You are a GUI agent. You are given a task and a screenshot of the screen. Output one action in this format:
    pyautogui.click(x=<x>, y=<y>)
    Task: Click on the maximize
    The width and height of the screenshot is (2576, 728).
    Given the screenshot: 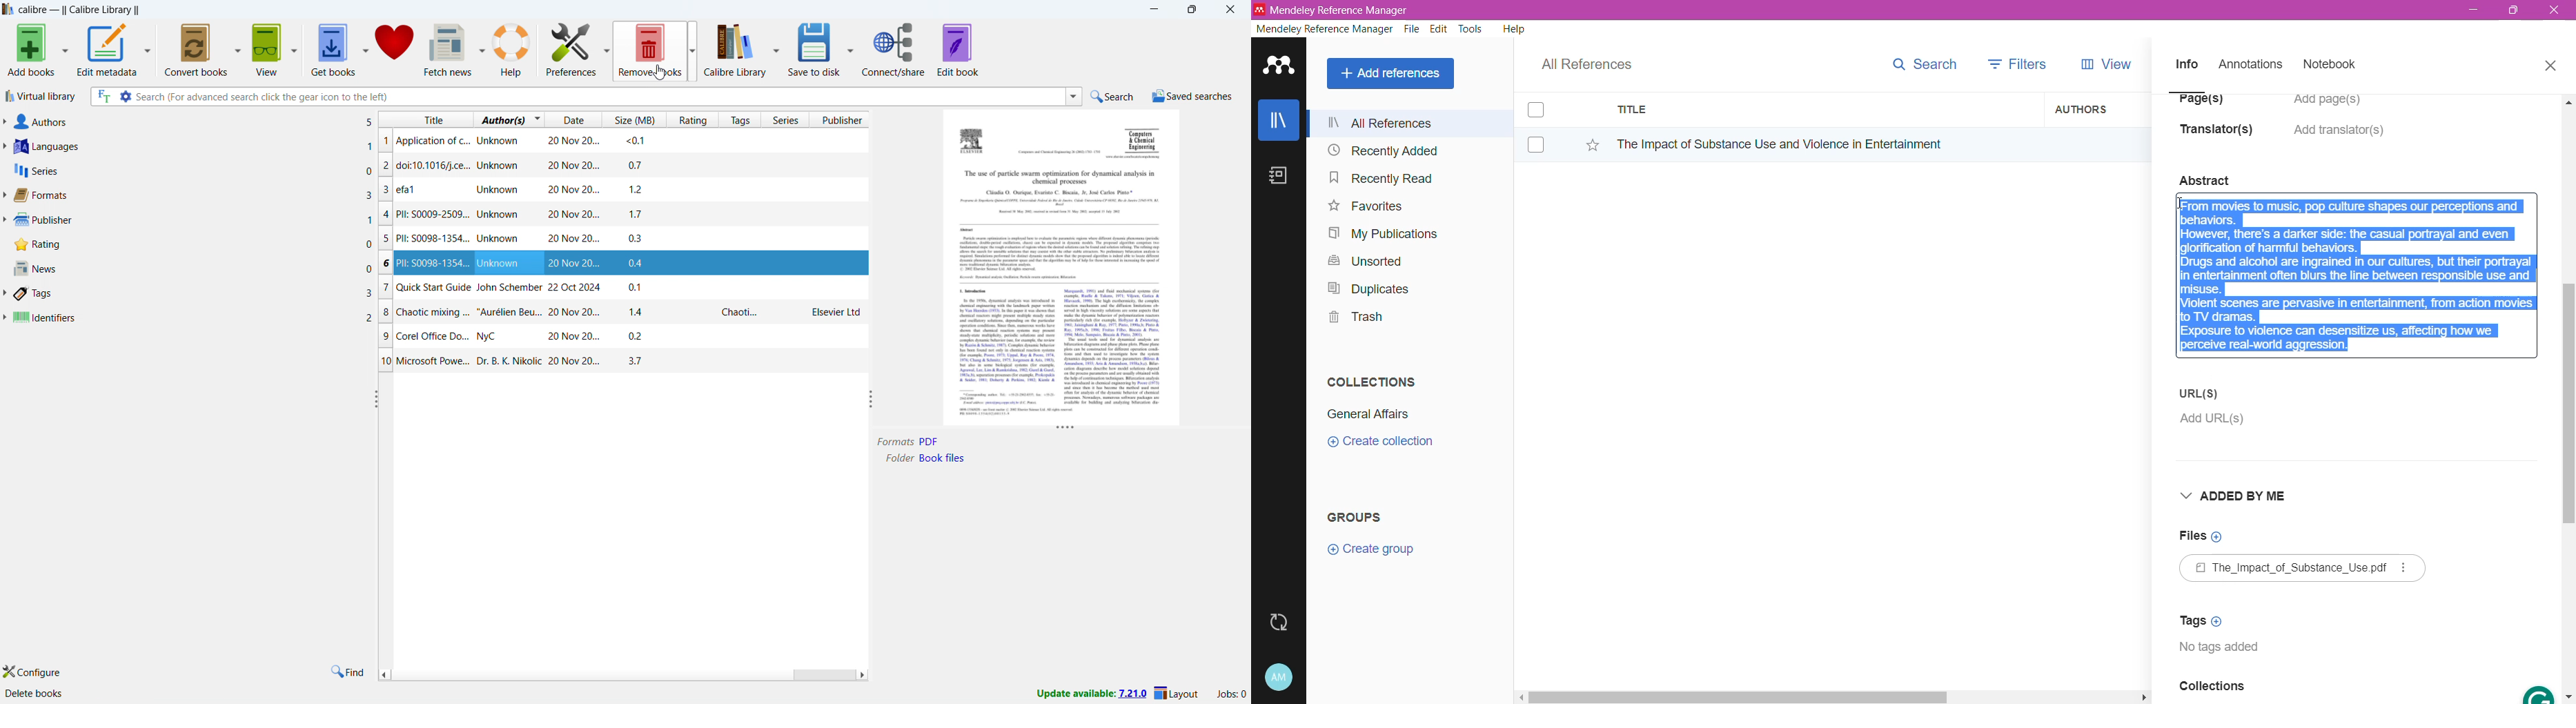 What is the action you would take?
    pyautogui.click(x=1193, y=8)
    